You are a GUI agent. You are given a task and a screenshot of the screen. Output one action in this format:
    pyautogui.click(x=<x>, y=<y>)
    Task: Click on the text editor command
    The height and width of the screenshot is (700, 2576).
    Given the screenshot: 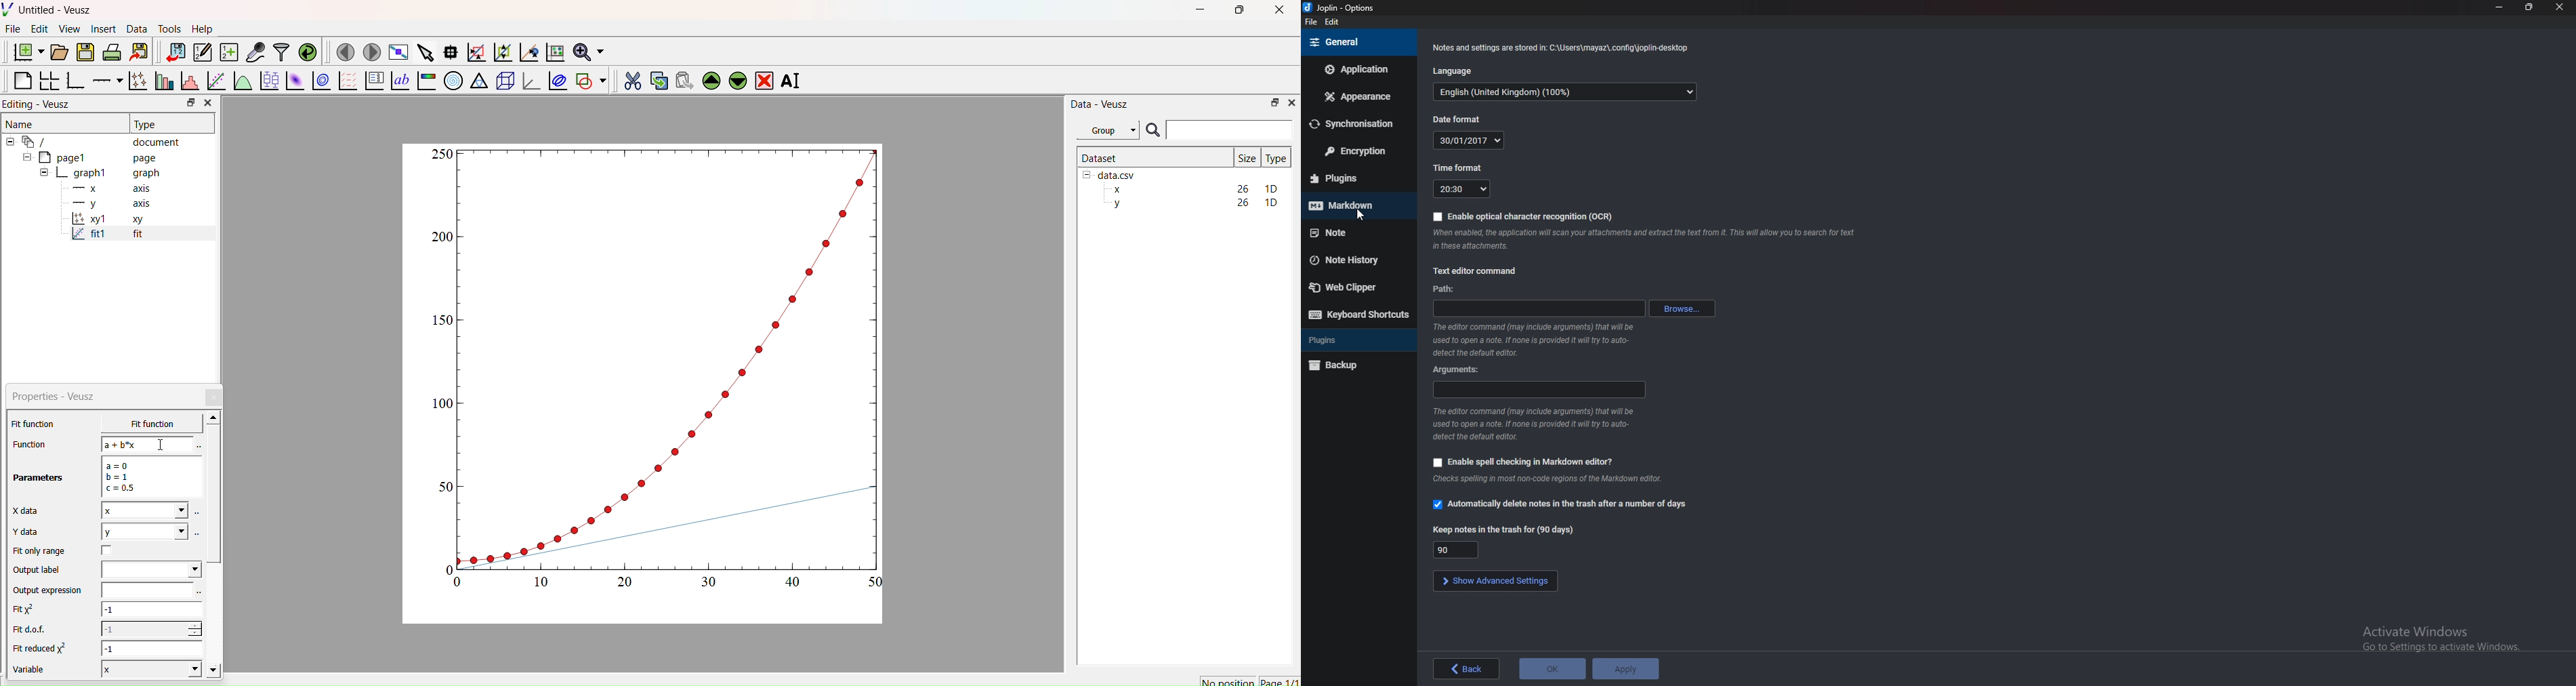 What is the action you would take?
    pyautogui.click(x=1478, y=269)
    